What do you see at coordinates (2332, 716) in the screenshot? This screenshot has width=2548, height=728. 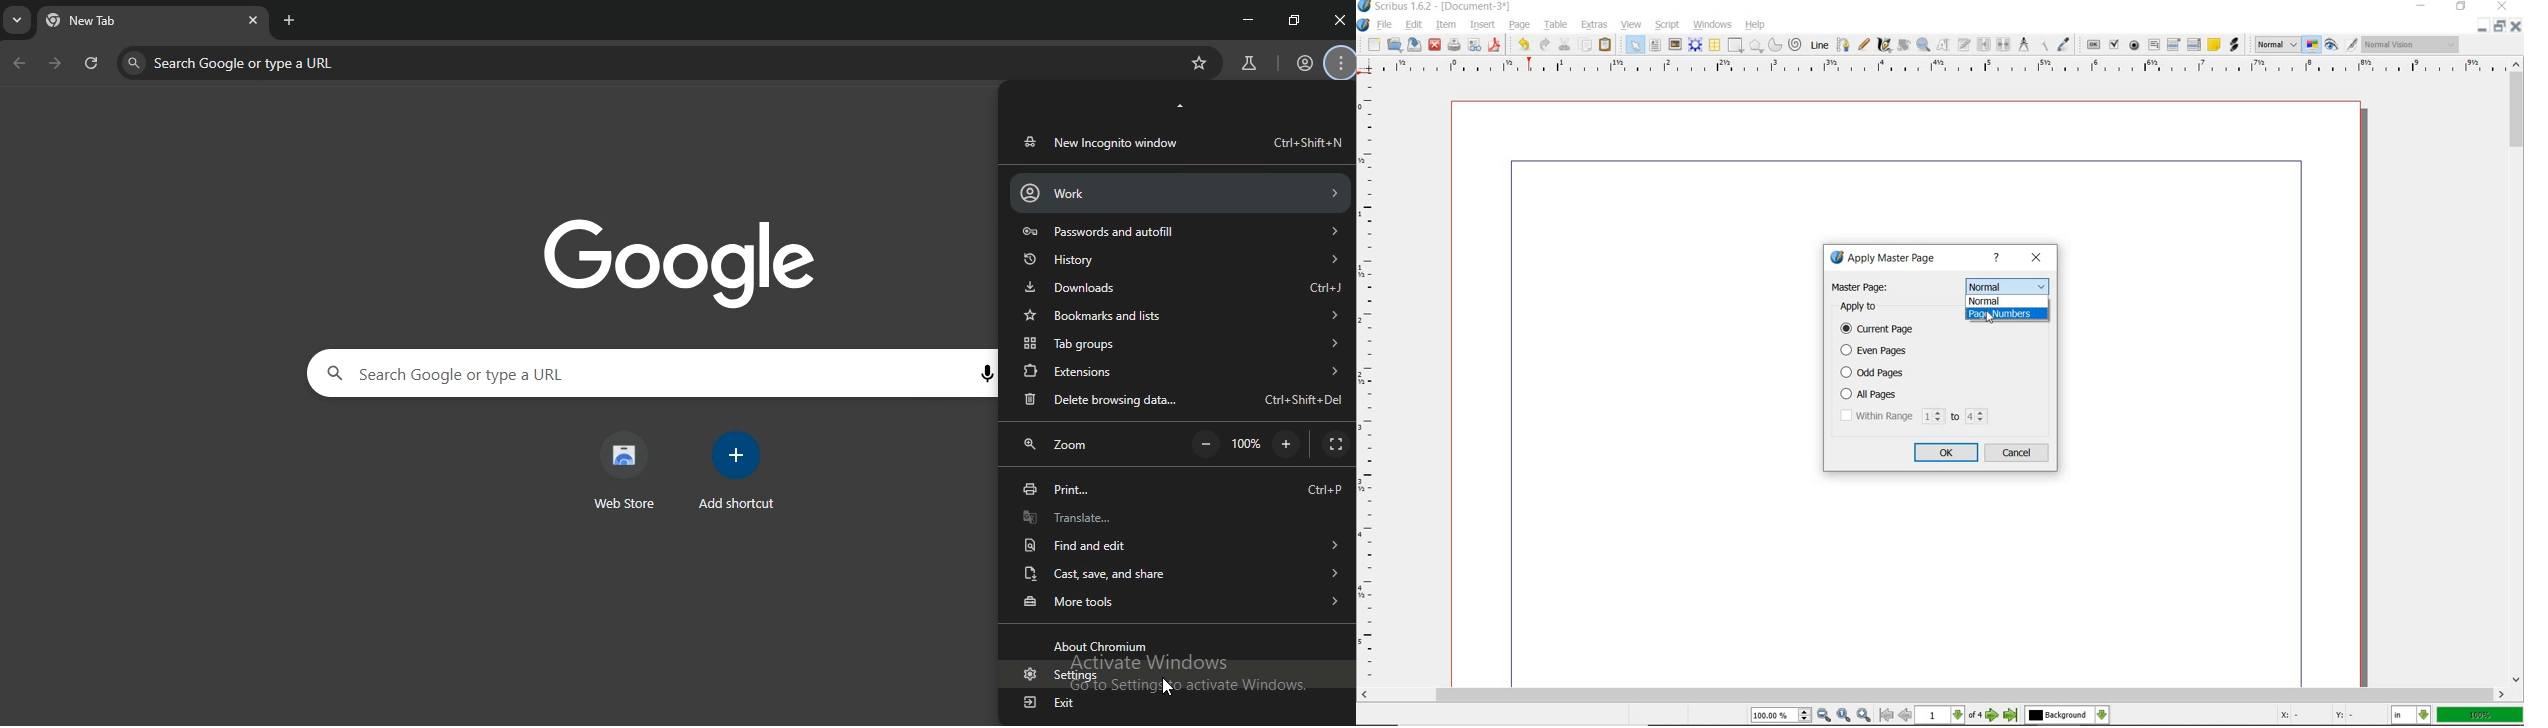 I see `Cursor Coordinates` at bounding box center [2332, 716].